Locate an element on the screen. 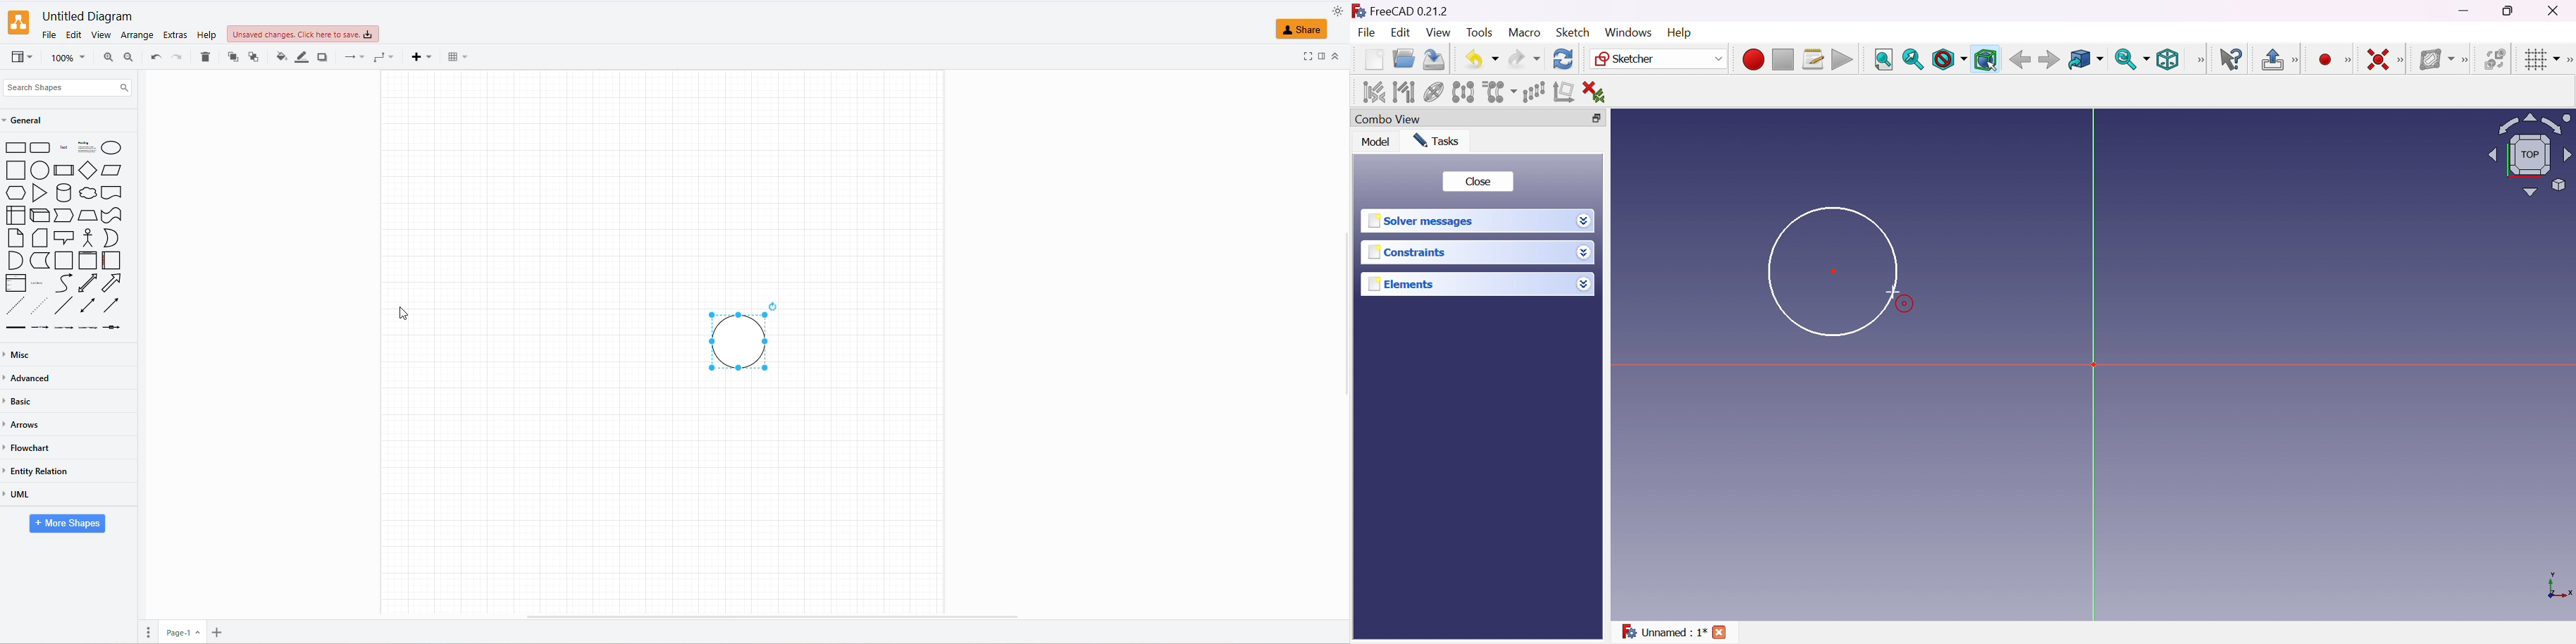 The height and width of the screenshot is (644, 2576). FOMRAT is located at coordinates (1322, 54).